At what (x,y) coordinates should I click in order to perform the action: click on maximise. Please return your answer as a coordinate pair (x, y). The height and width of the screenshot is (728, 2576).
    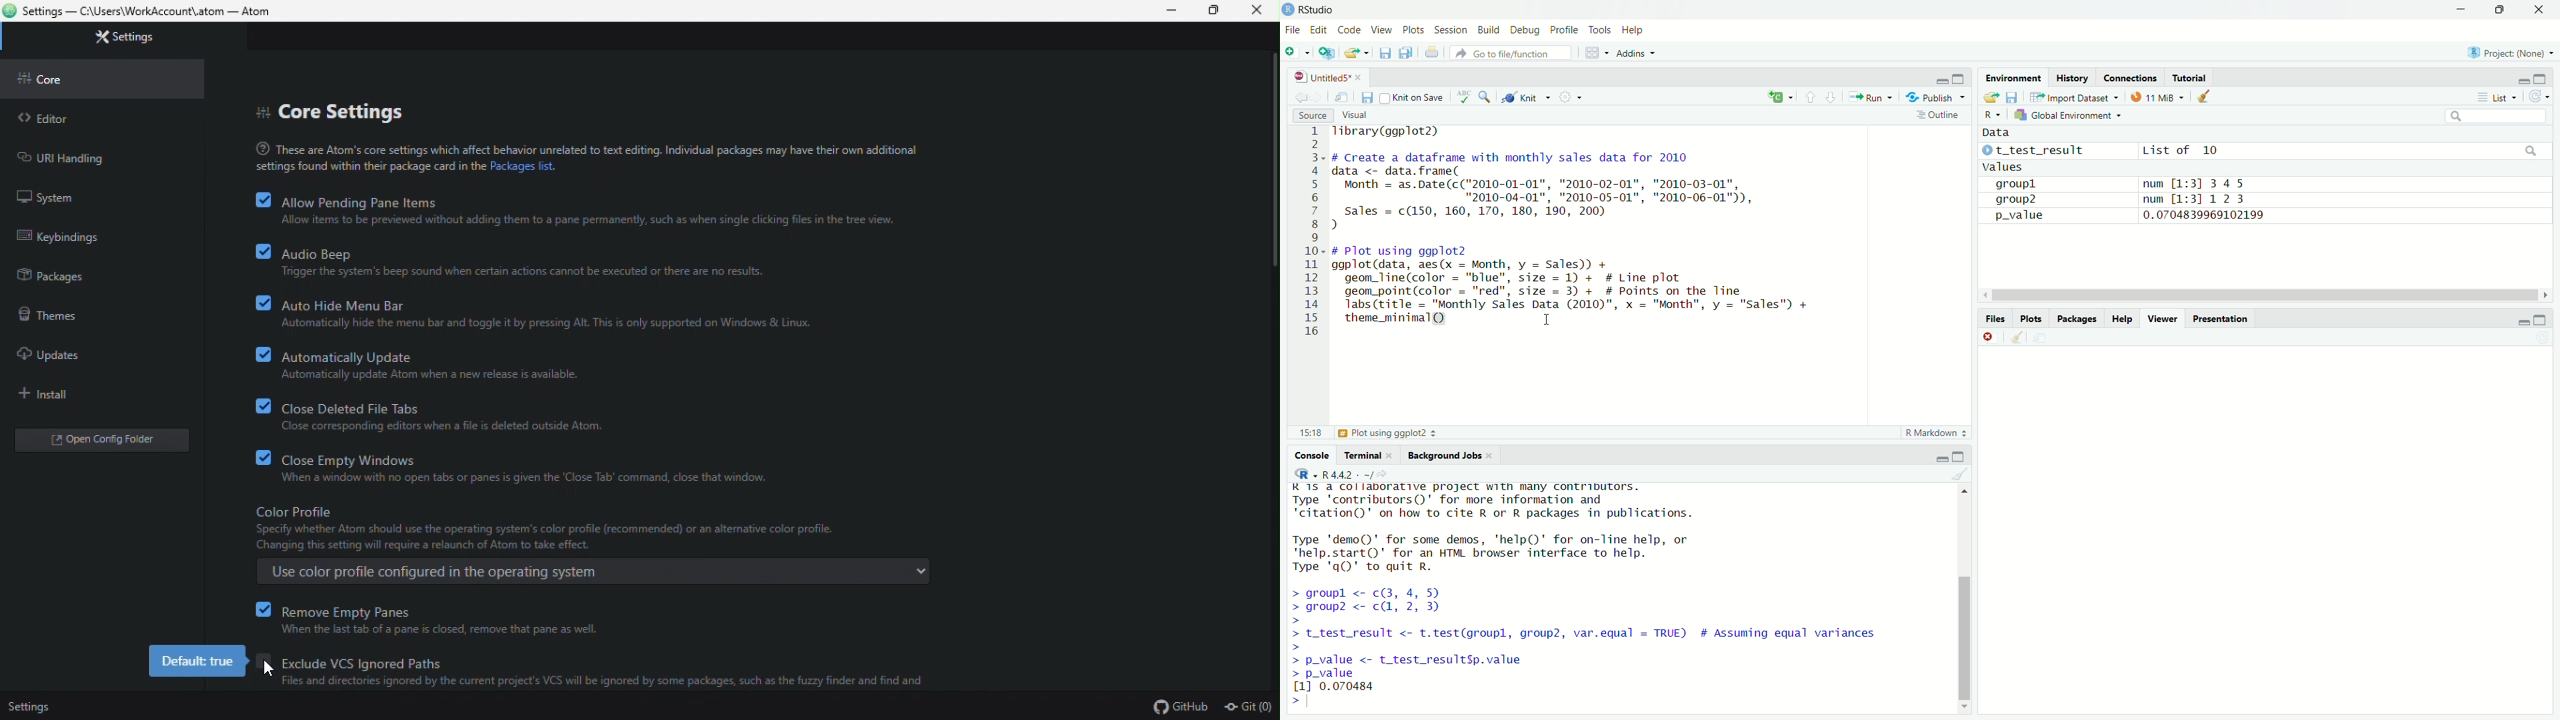
    Looking at the image, I should click on (1958, 77).